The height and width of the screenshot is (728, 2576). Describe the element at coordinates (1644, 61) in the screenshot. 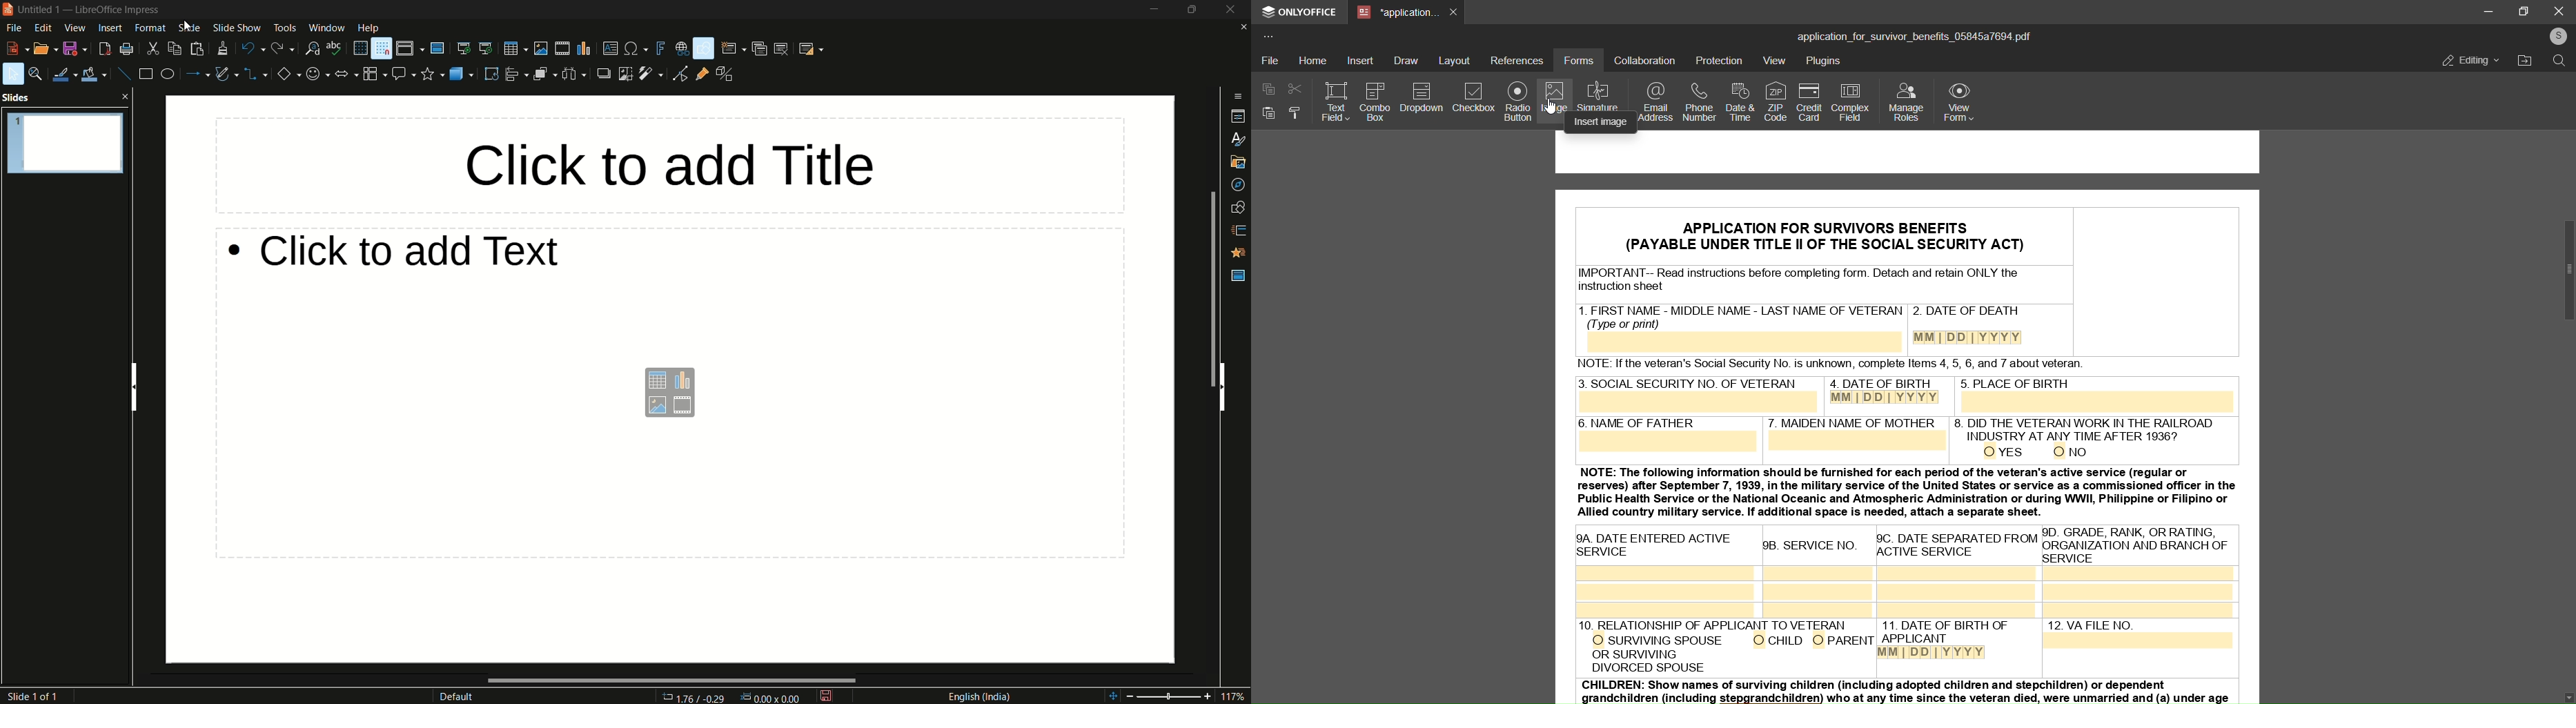

I see `collaboration` at that location.